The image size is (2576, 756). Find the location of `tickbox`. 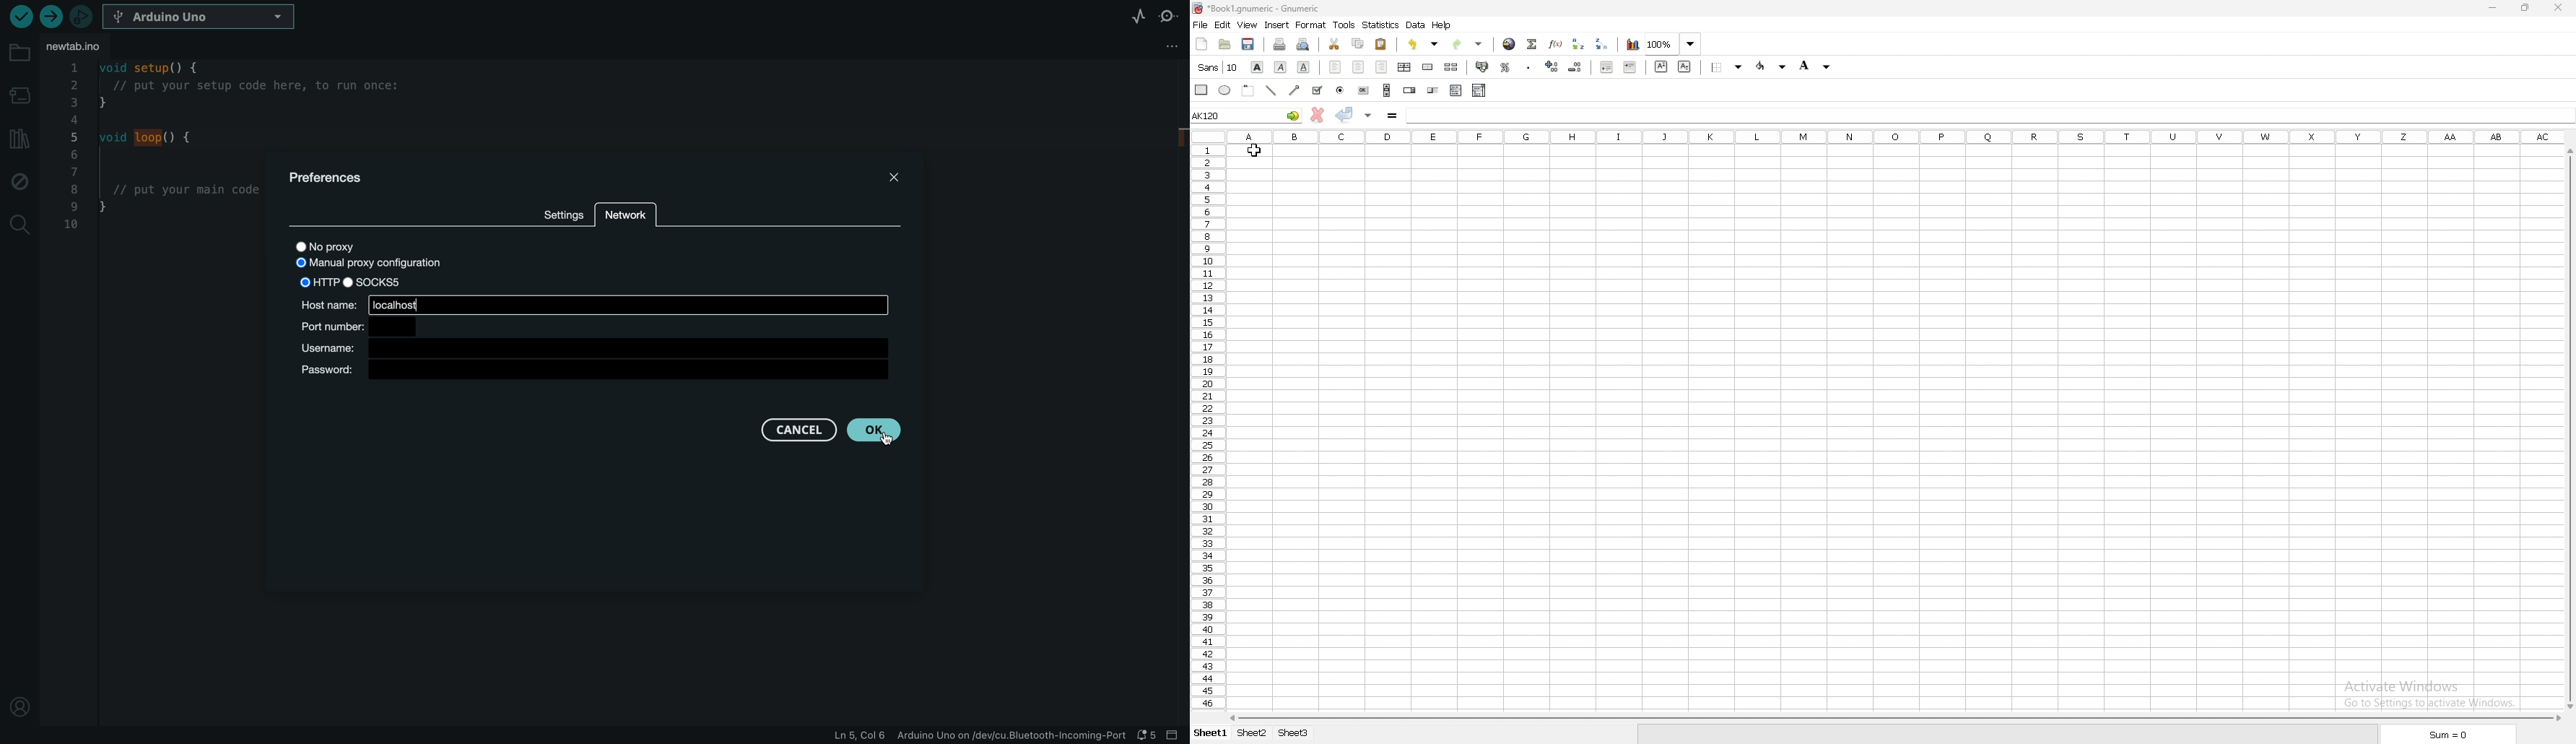

tickbox is located at coordinates (1318, 90).